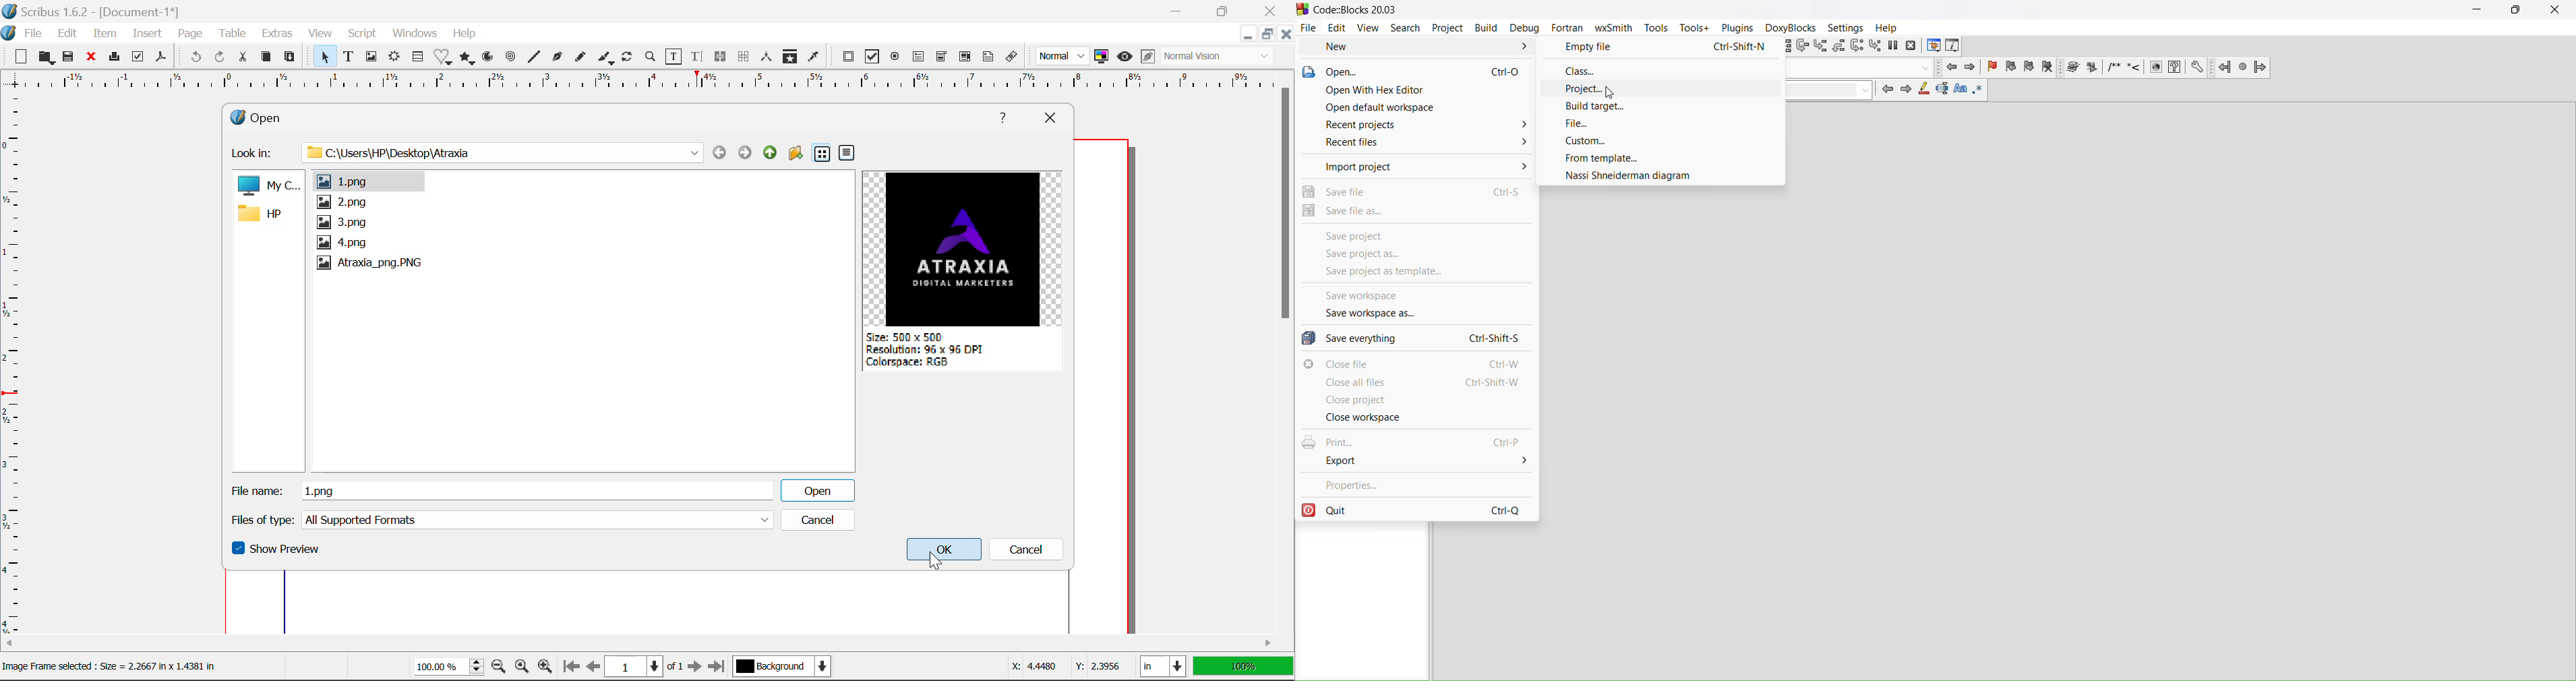 The image size is (2576, 700). Describe the element at coordinates (930, 354) in the screenshot. I see `Size: 500 x 500
Resolution: 96 x 96 DPT
Colorspace: RGB` at that location.